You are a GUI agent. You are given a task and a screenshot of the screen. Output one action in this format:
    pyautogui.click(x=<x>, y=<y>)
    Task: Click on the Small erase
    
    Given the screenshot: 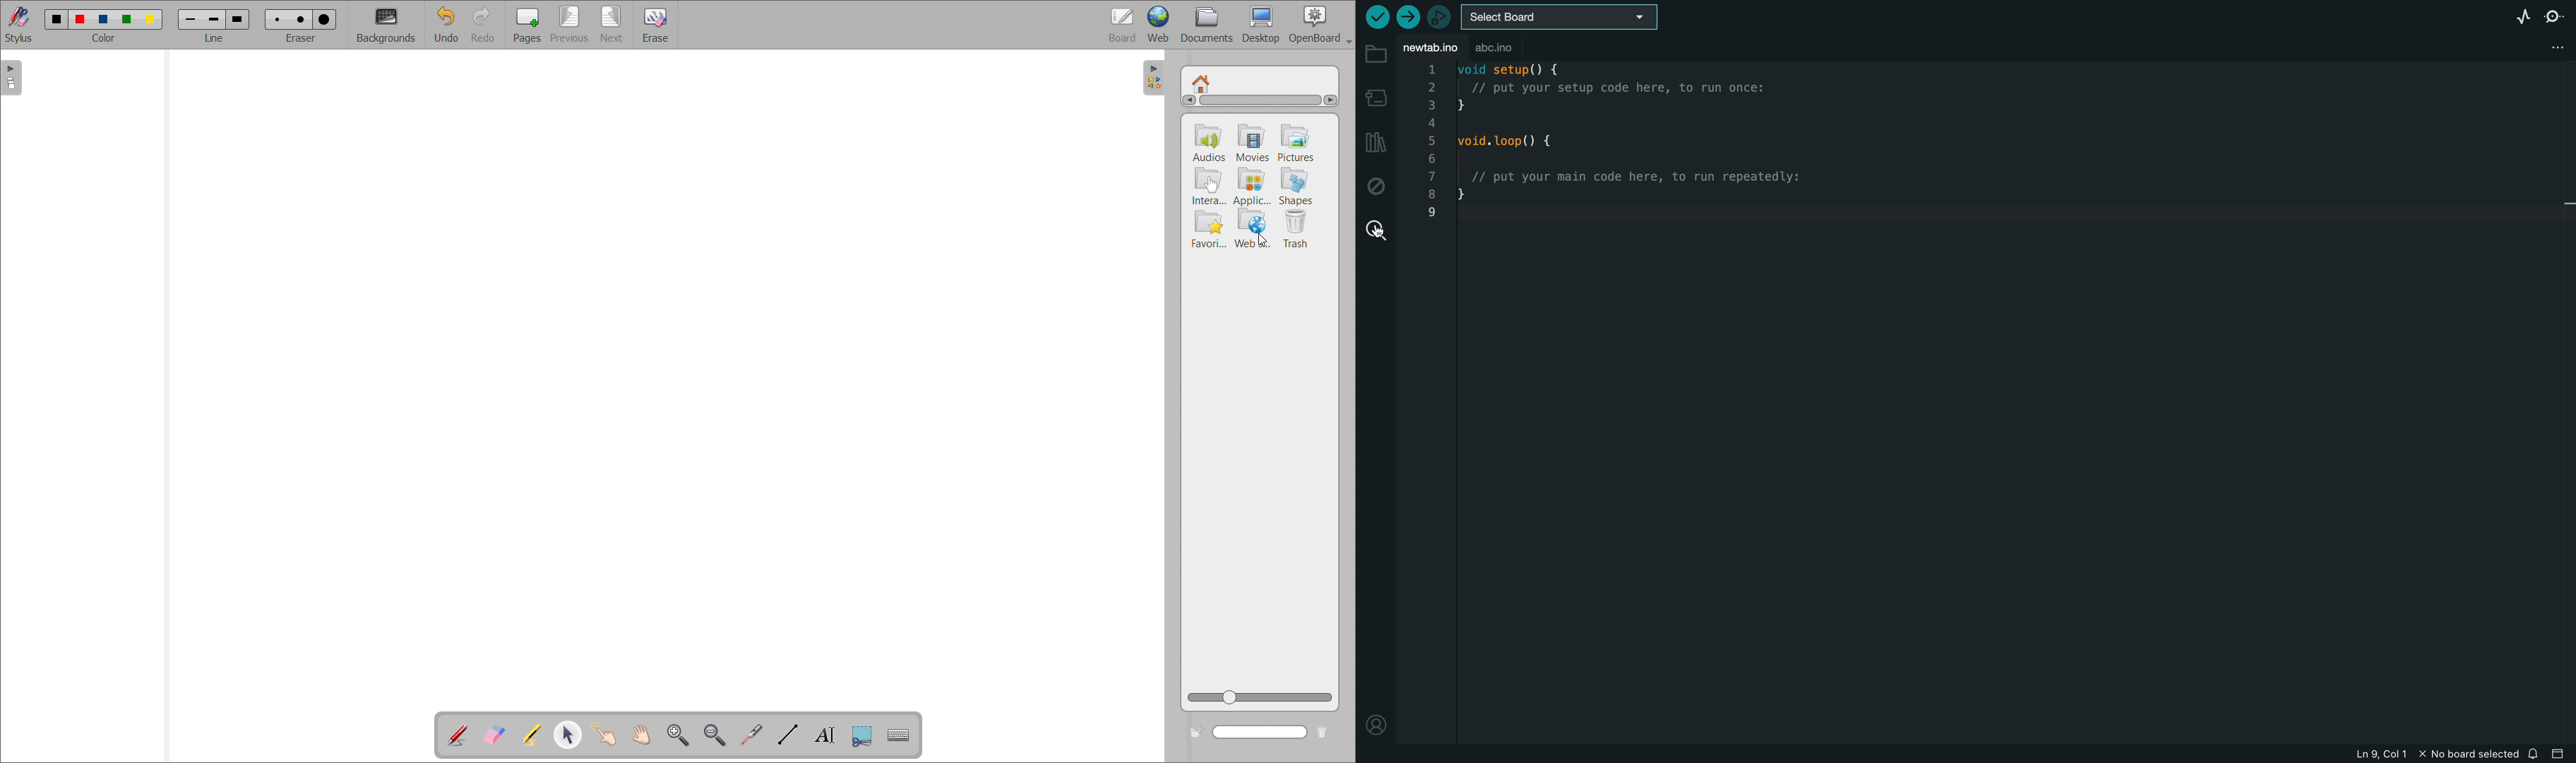 What is the action you would take?
    pyautogui.click(x=275, y=17)
    